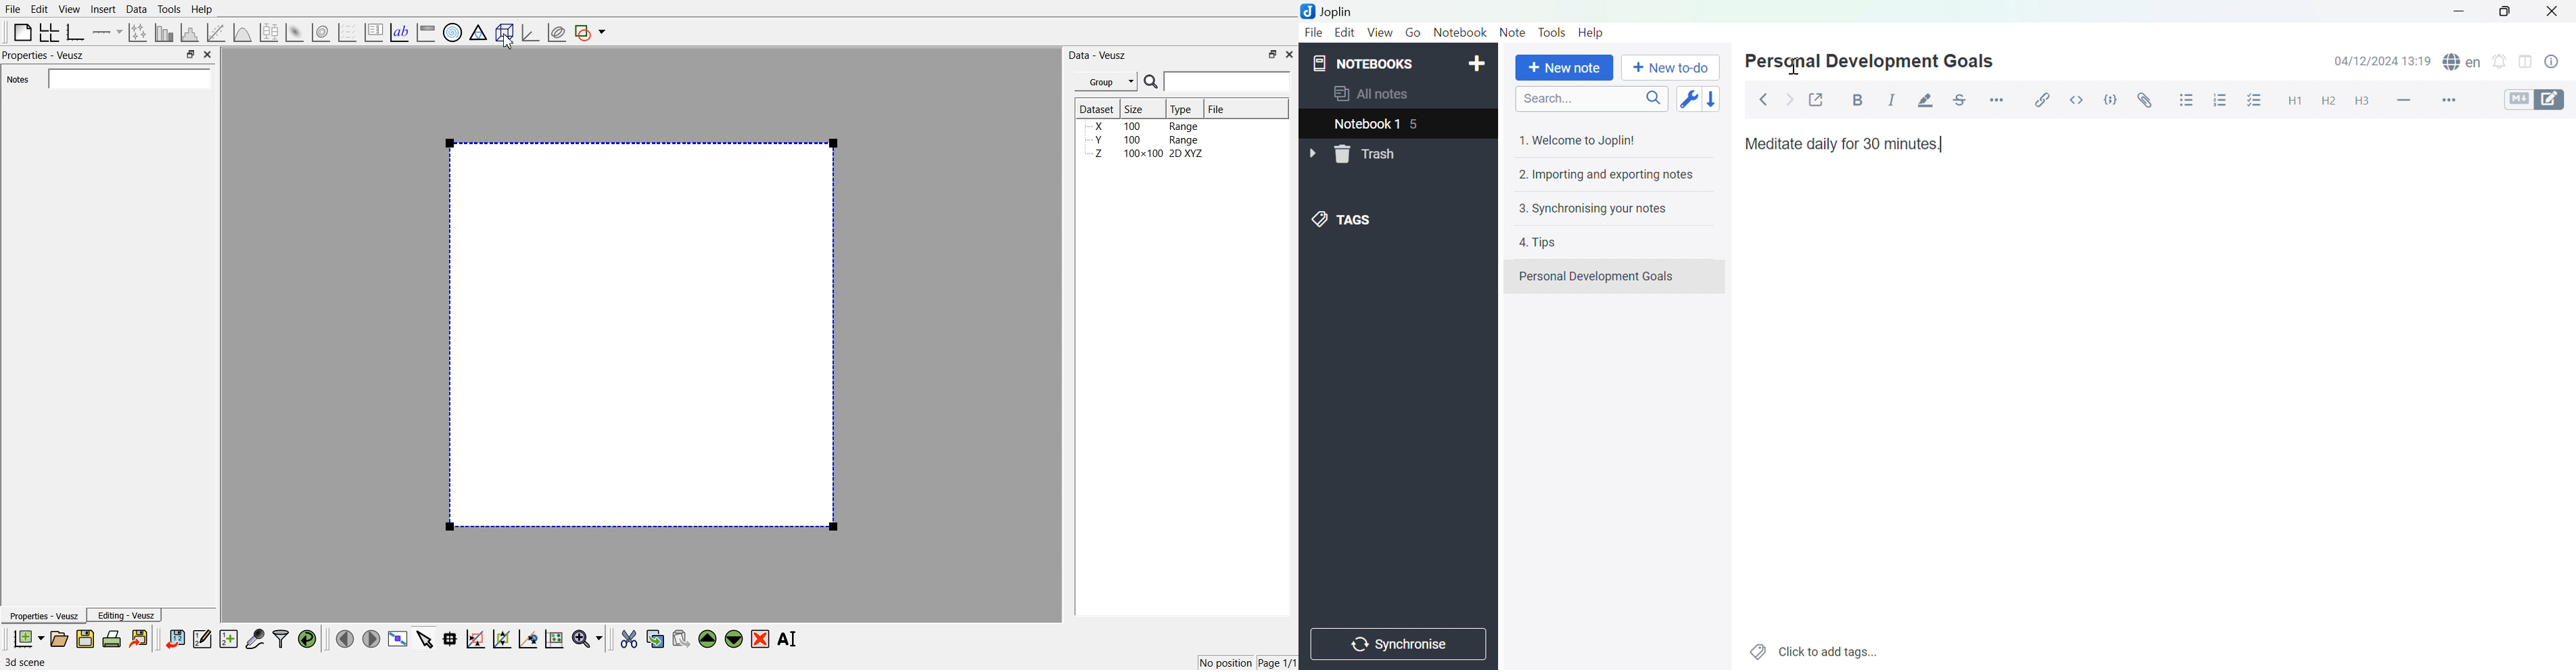 The height and width of the screenshot is (672, 2576). What do you see at coordinates (2328, 103) in the screenshot?
I see `Heading 2` at bounding box center [2328, 103].